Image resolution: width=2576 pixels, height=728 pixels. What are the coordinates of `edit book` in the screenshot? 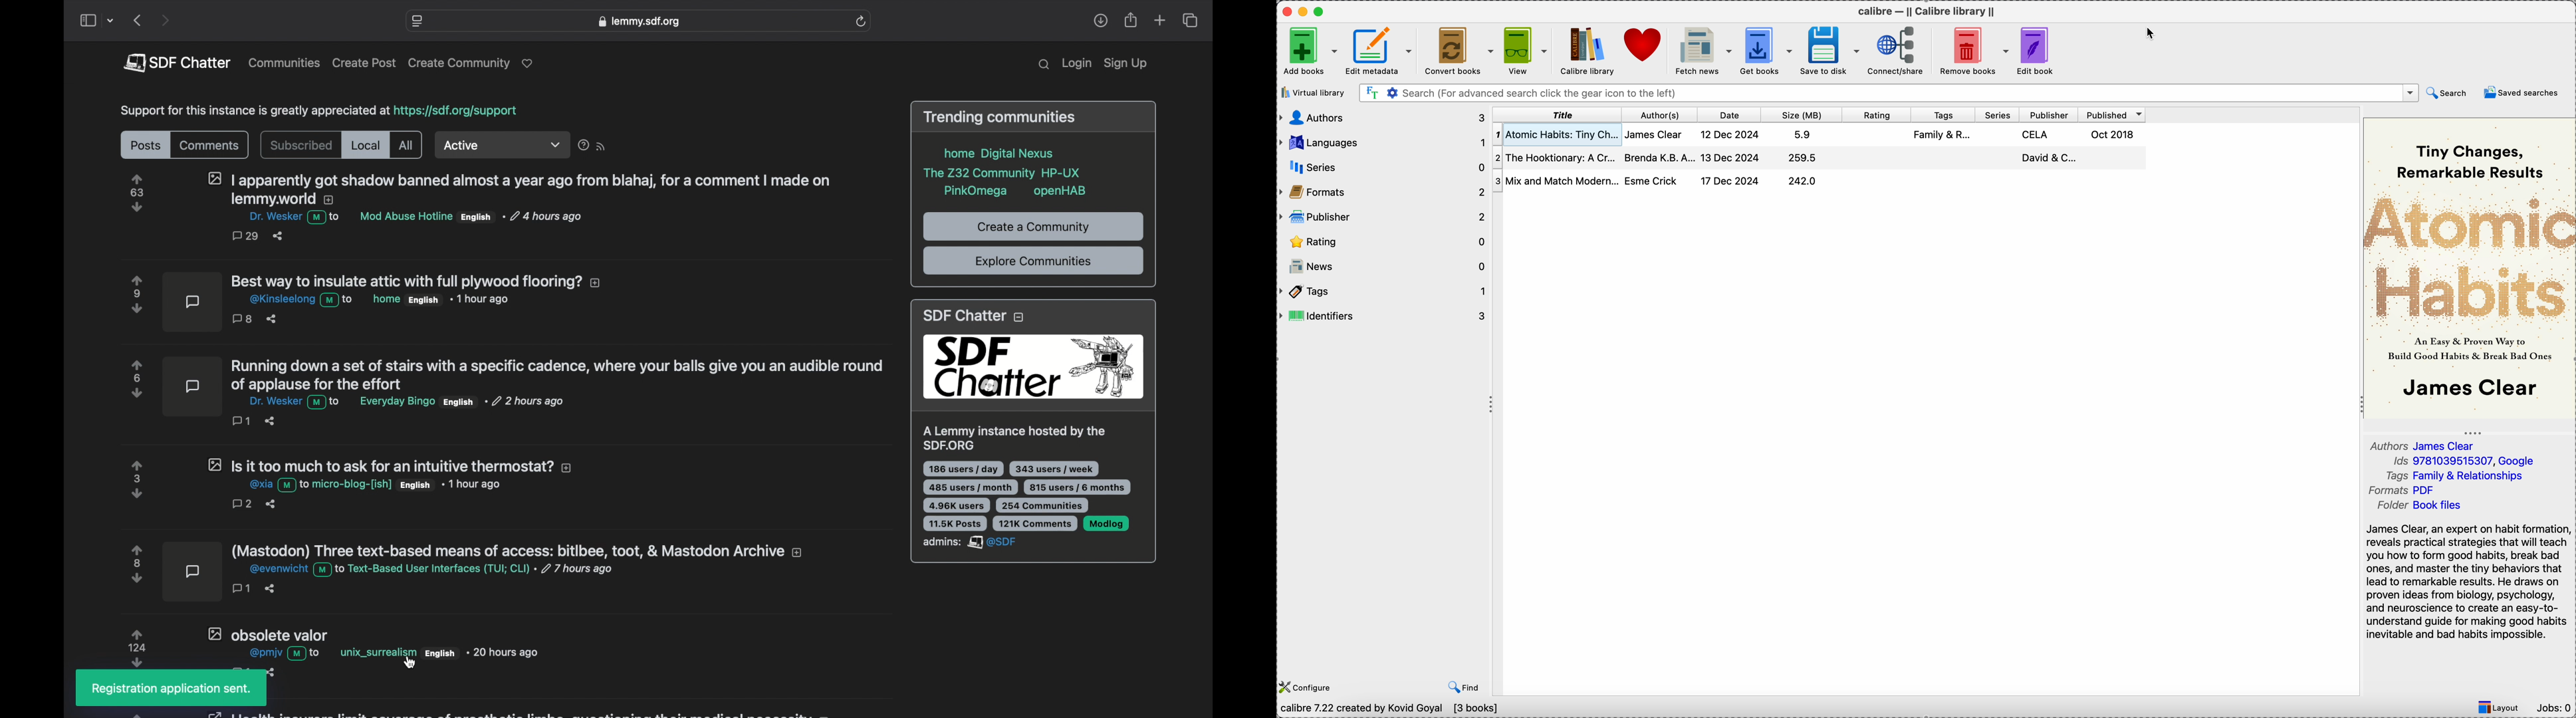 It's located at (2036, 49).